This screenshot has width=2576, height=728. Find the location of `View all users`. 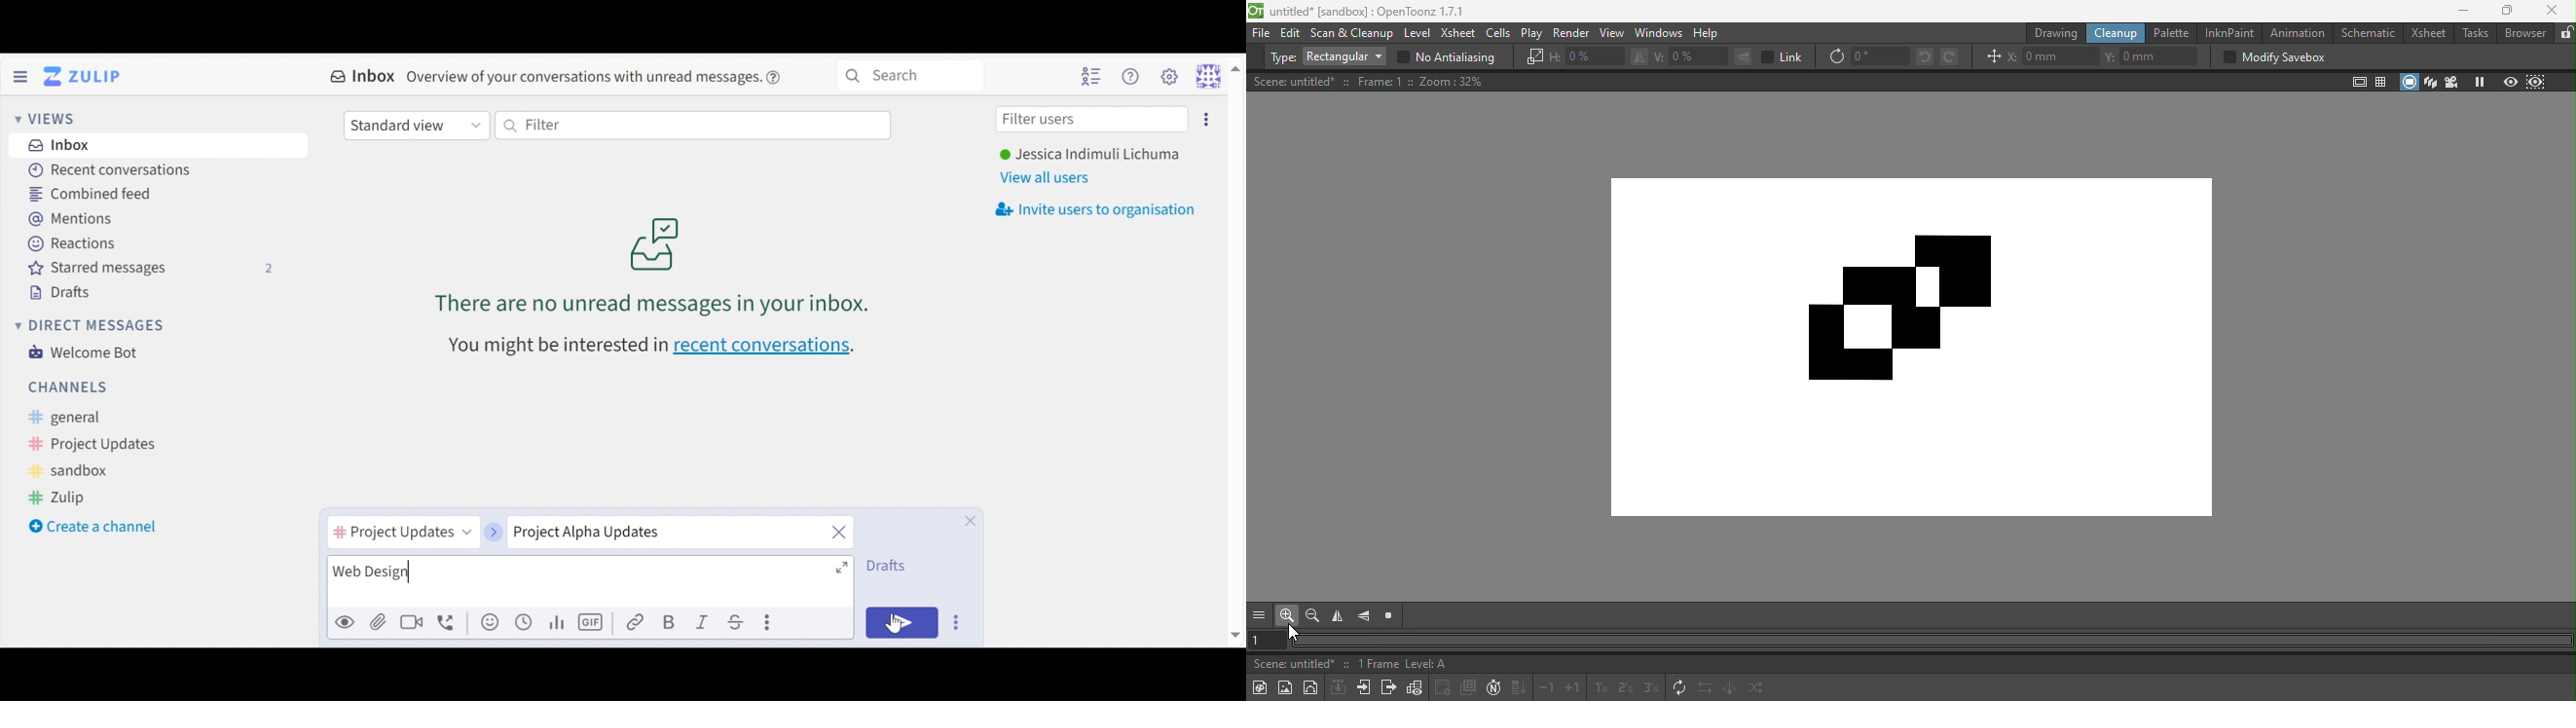

View all users is located at coordinates (1049, 177).